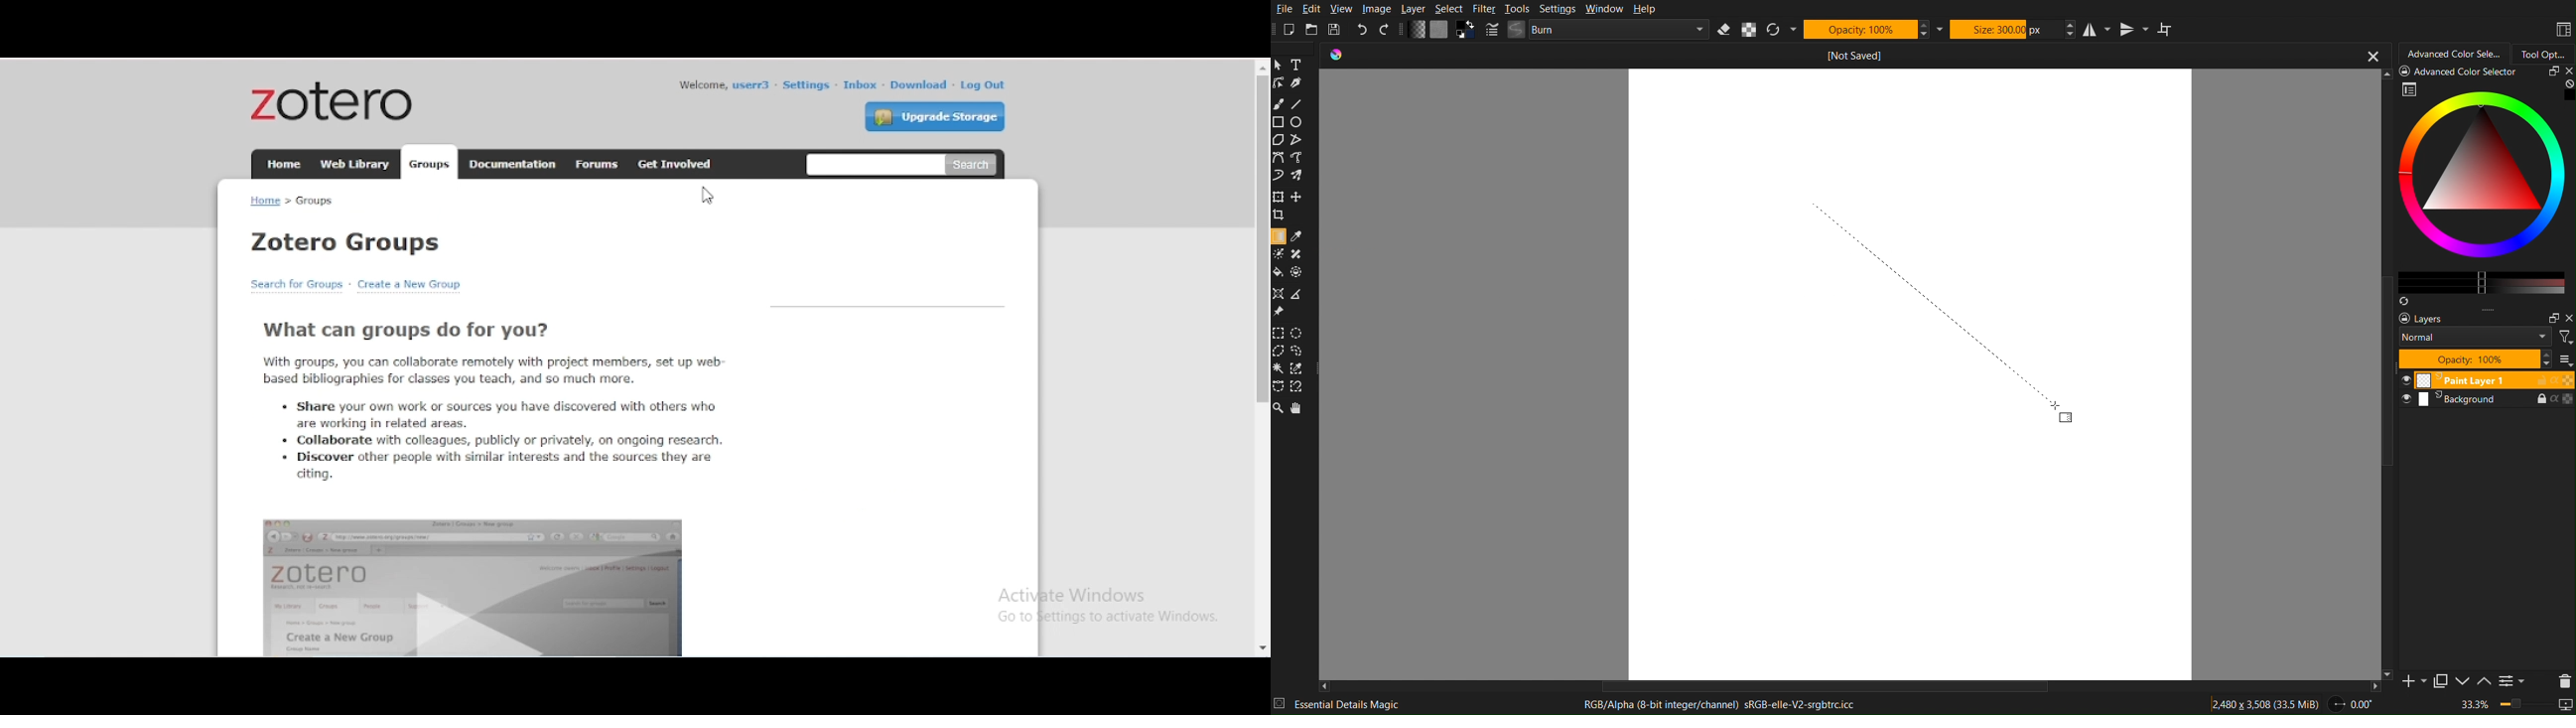  Describe the element at coordinates (2410, 686) in the screenshot. I see `Add Slide` at that location.